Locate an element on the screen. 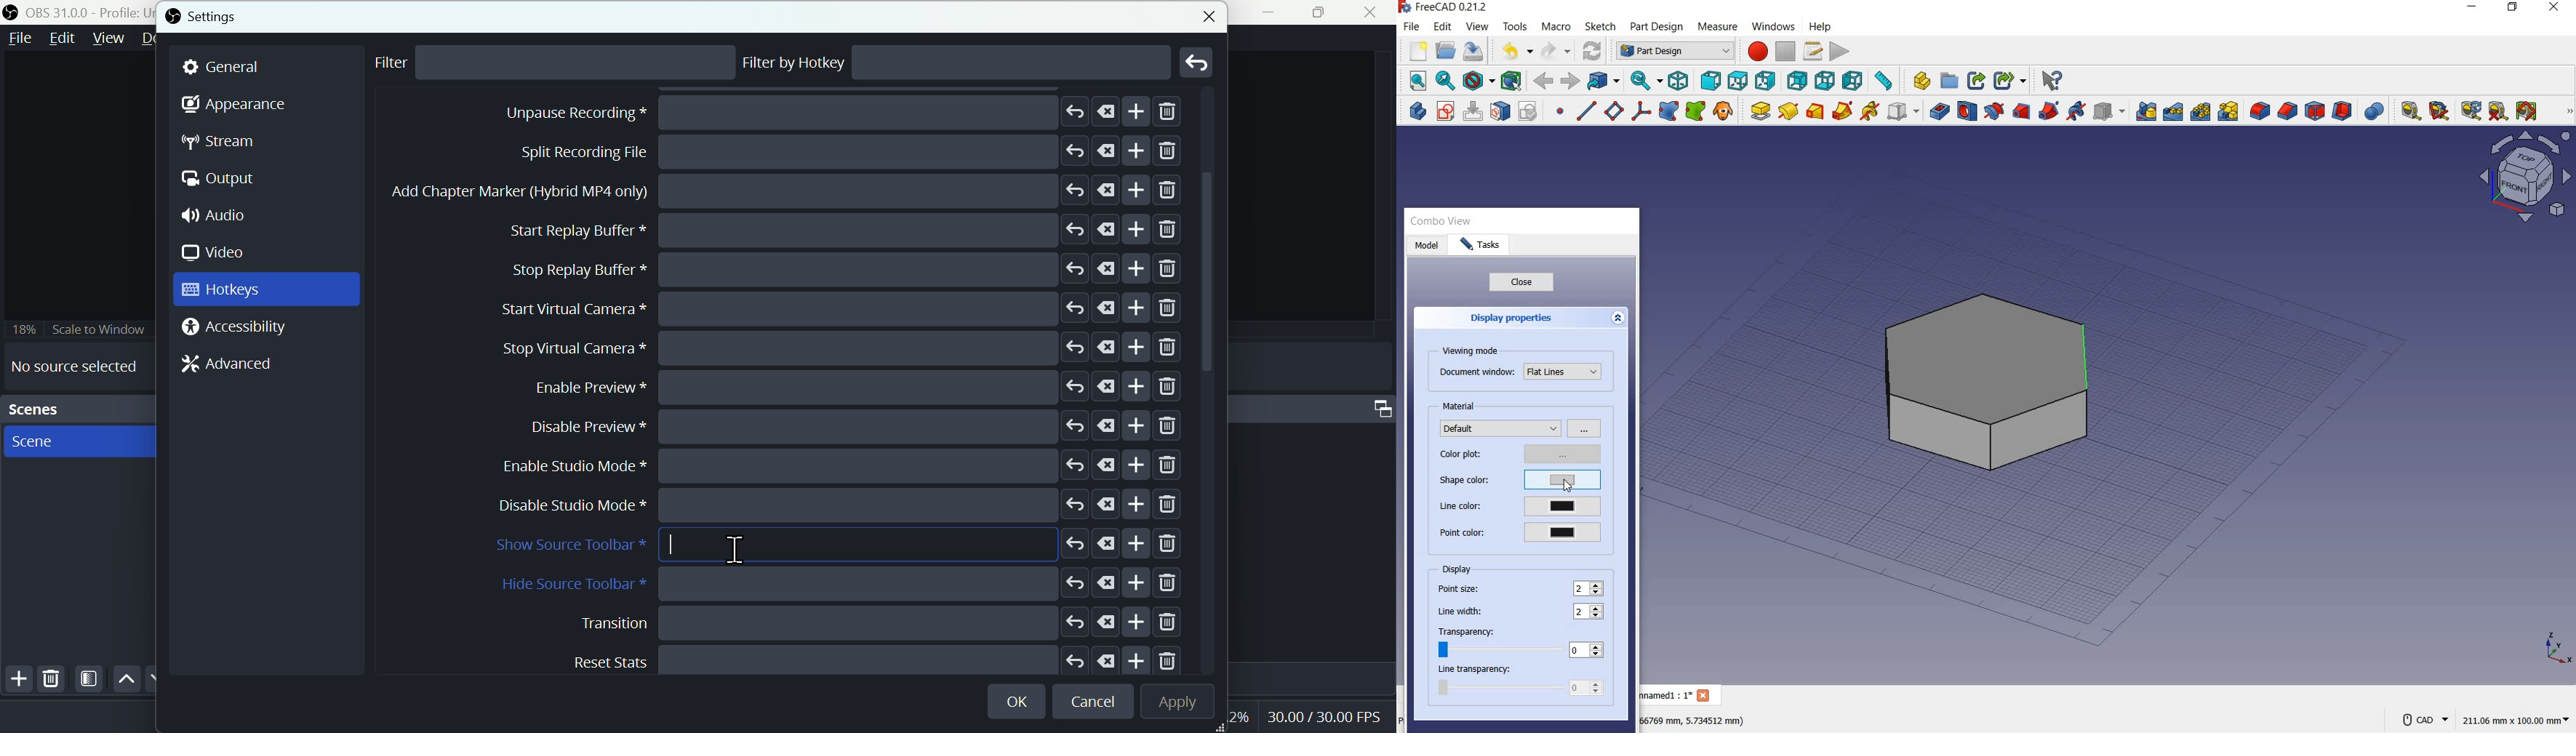 This screenshot has width=2576, height=756. edit sketch is located at coordinates (1474, 111).